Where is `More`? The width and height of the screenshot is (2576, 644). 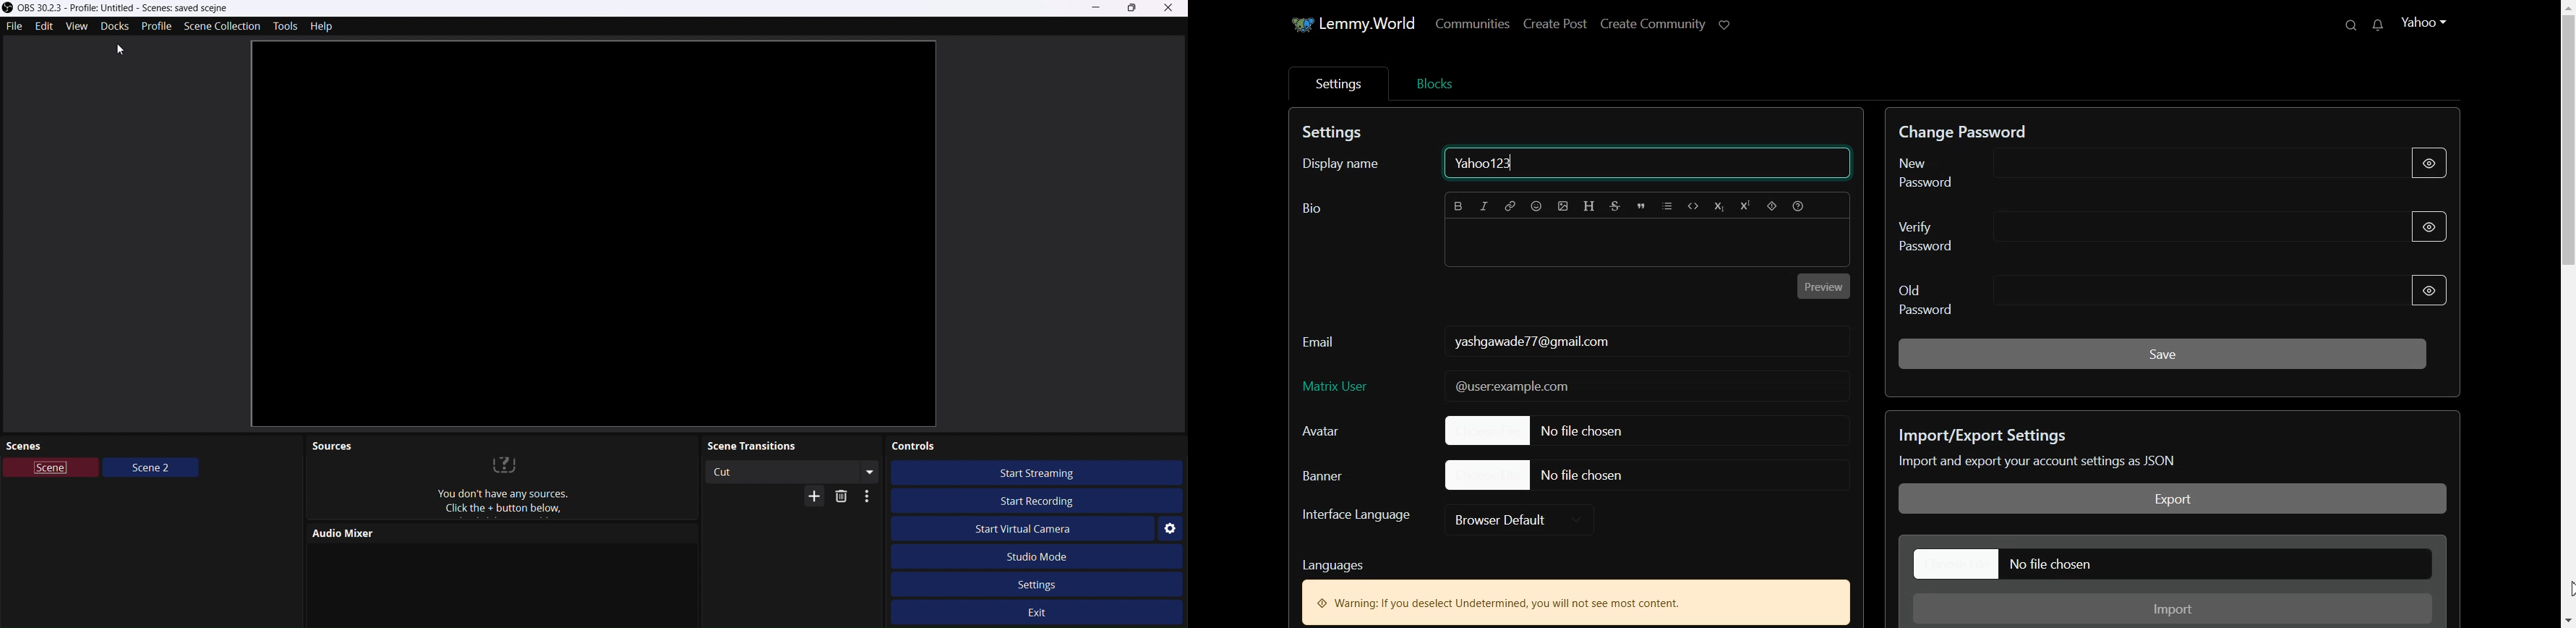 More is located at coordinates (871, 497).